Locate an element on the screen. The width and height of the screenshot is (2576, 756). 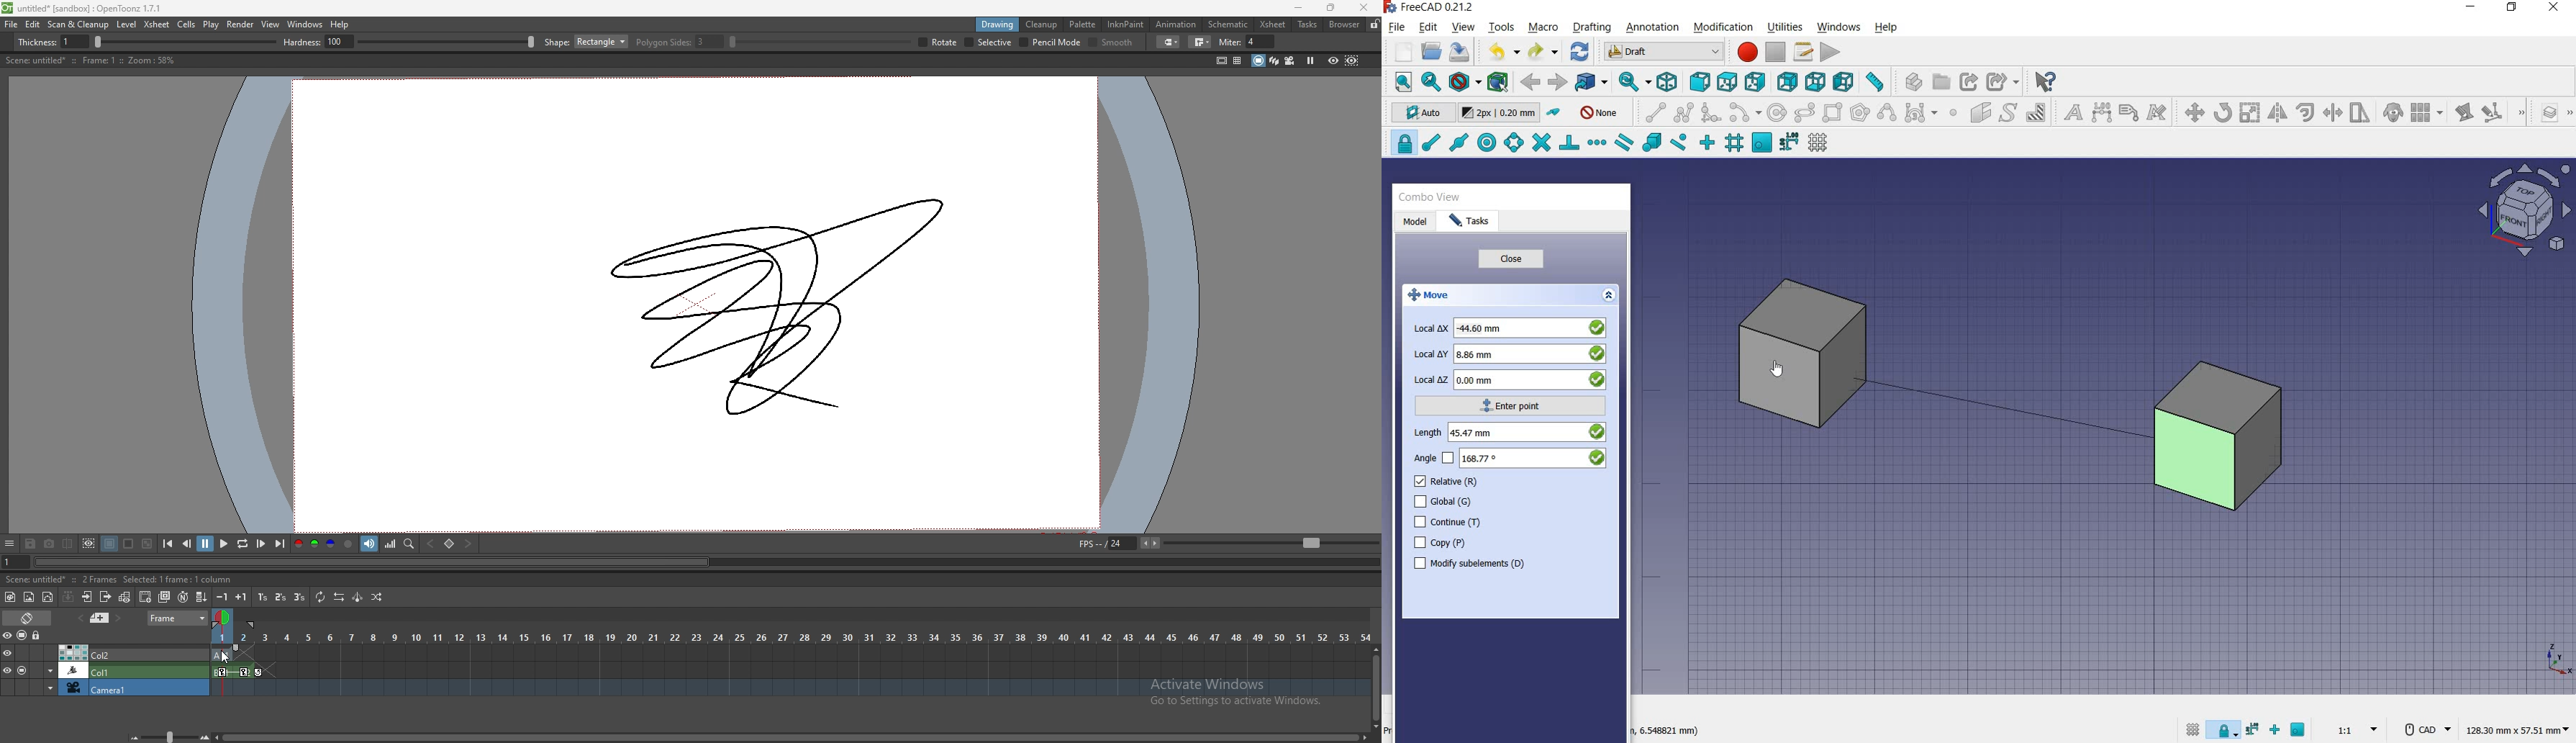
new raster level is located at coordinates (29, 598).